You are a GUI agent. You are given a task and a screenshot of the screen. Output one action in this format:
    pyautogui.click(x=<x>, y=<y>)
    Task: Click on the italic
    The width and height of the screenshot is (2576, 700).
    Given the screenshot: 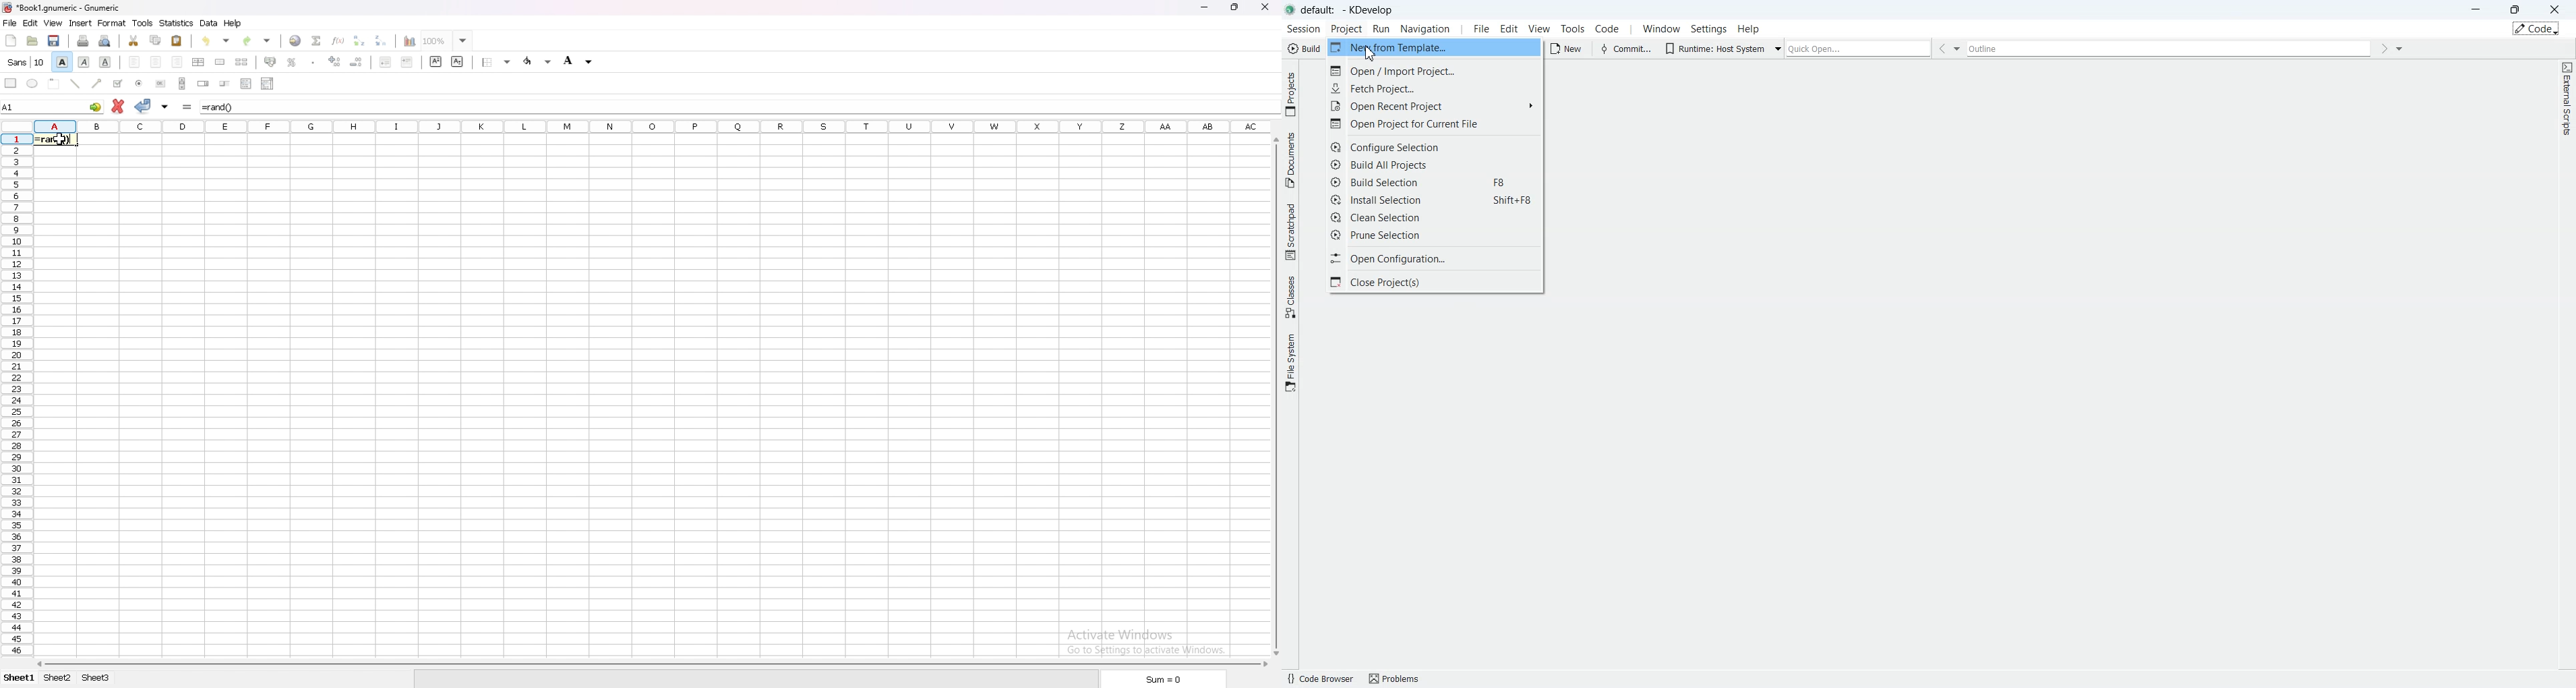 What is the action you would take?
    pyautogui.click(x=83, y=62)
    